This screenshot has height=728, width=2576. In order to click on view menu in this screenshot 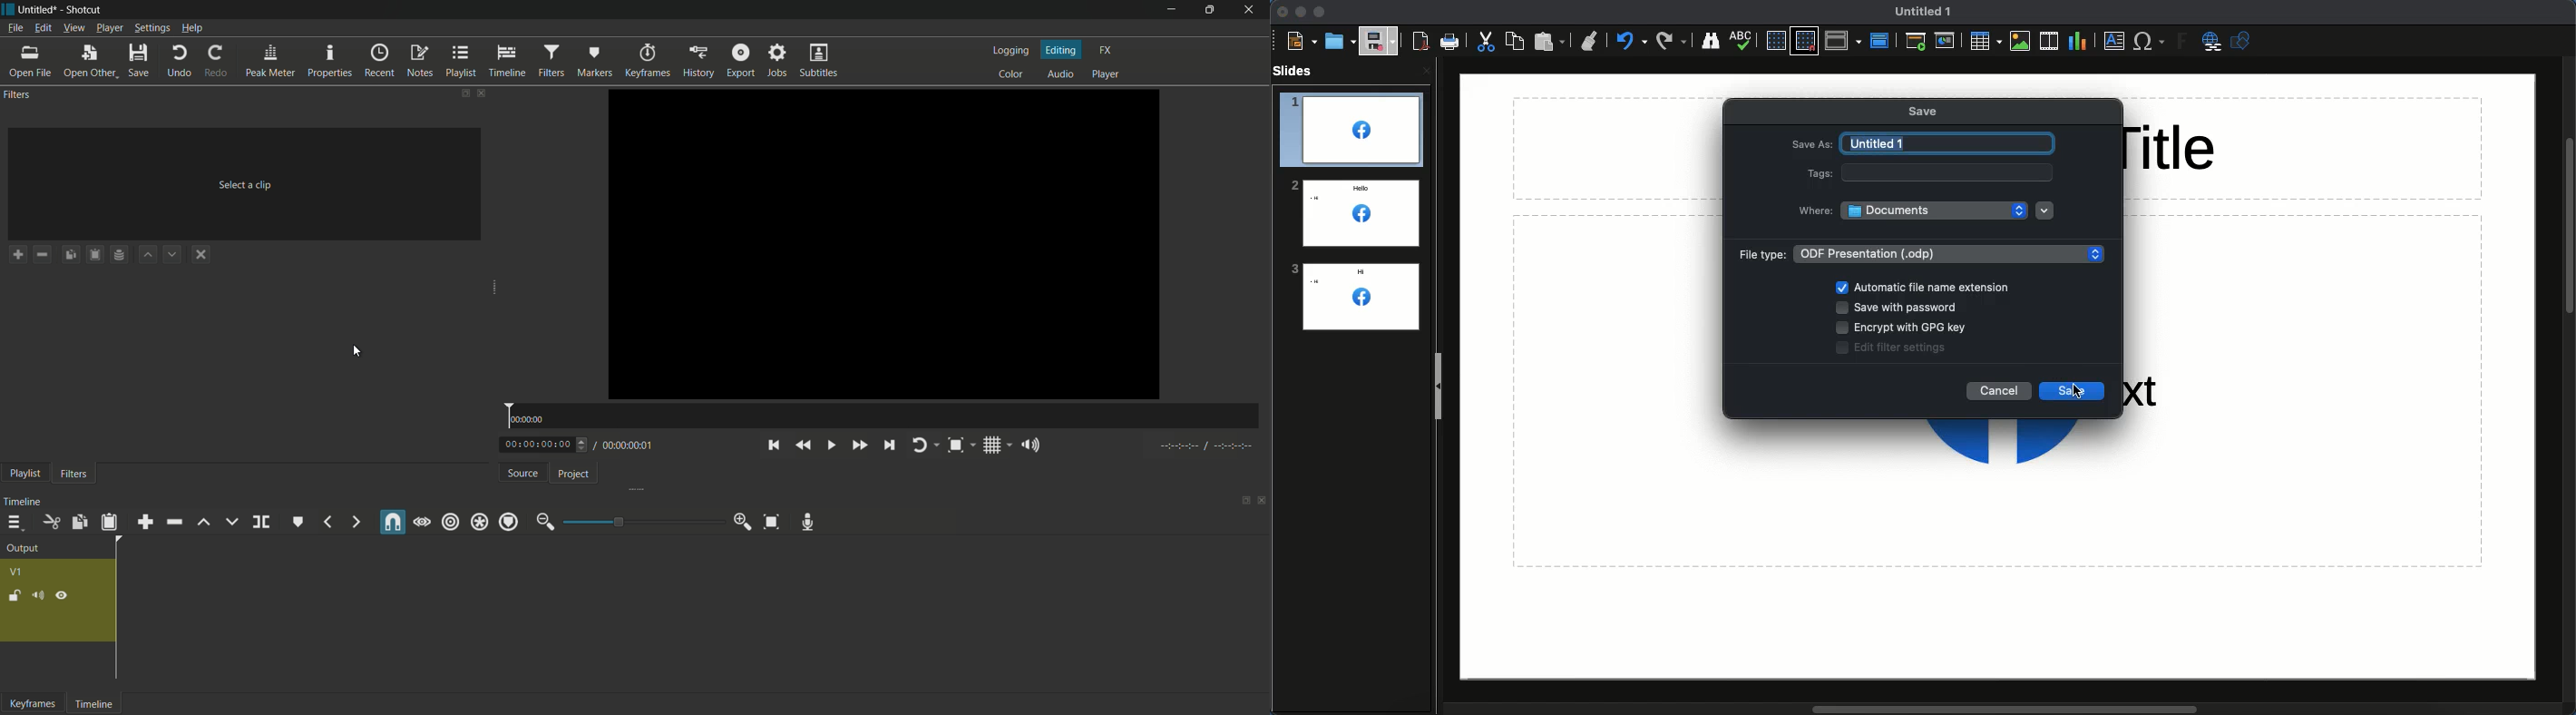, I will do `click(73, 27)`.